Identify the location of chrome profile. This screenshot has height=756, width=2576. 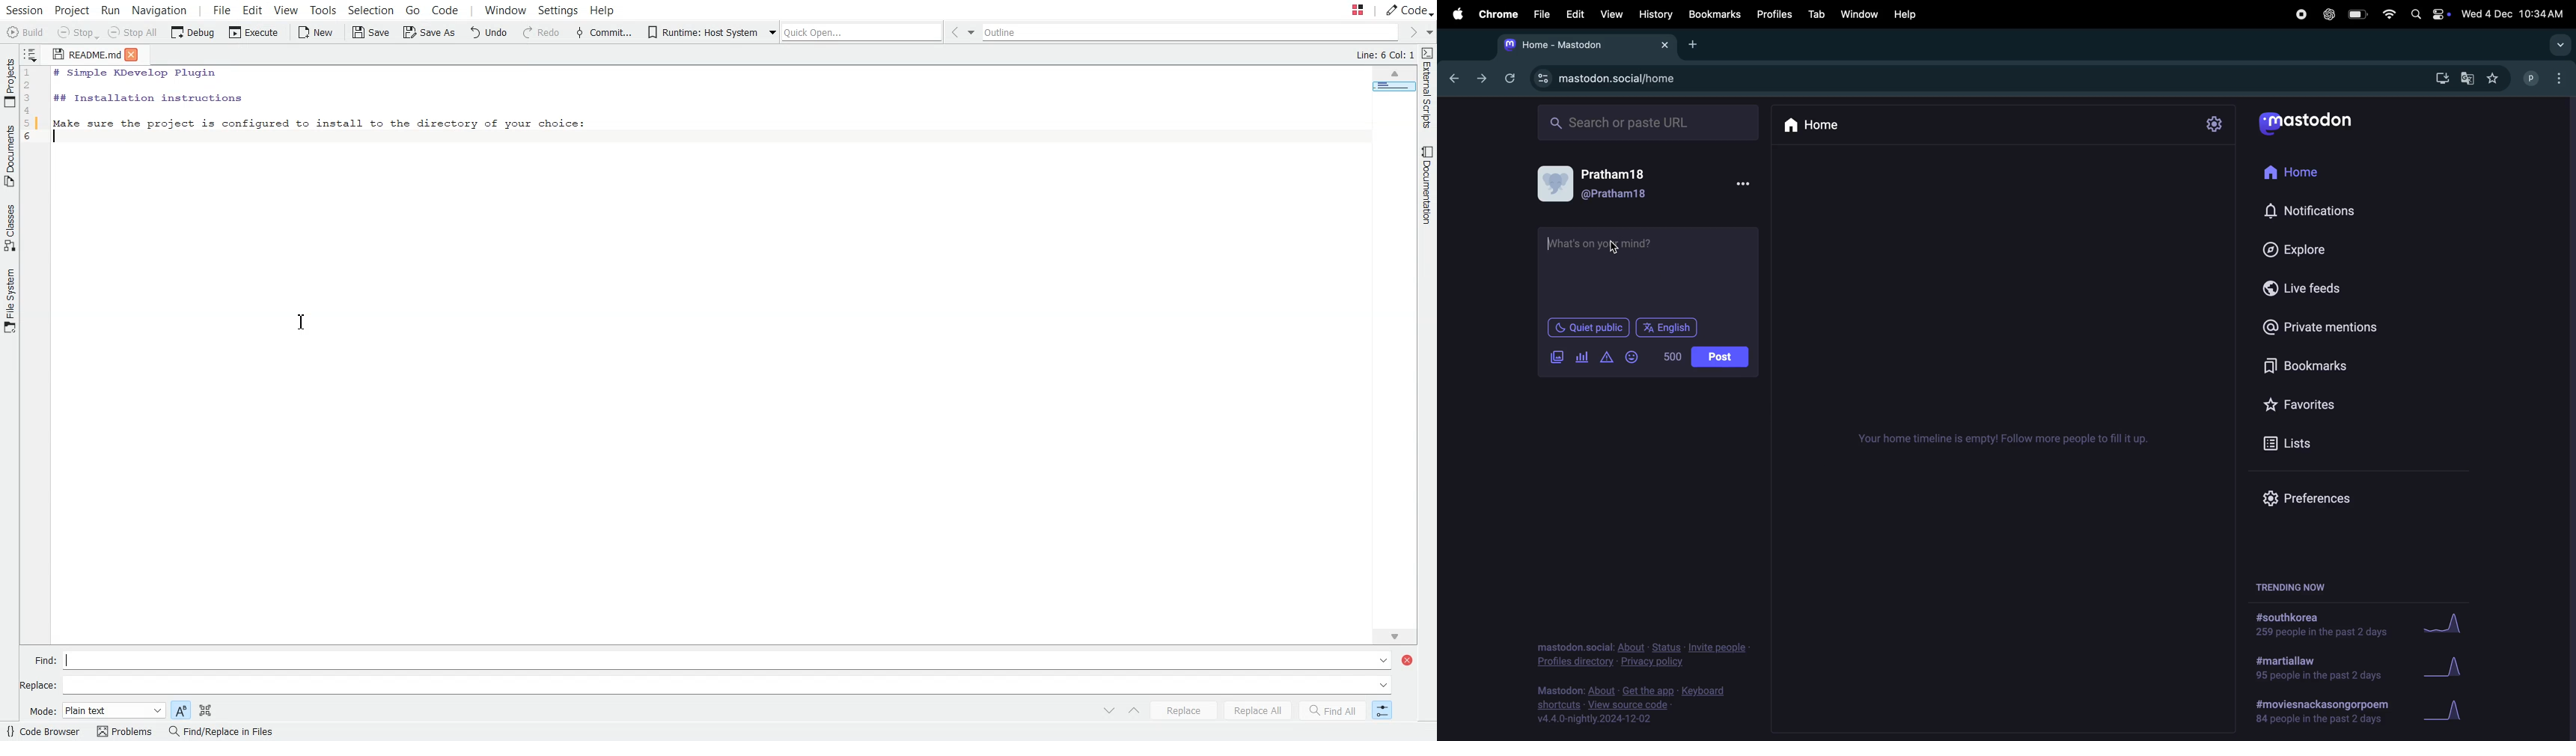
(2546, 79).